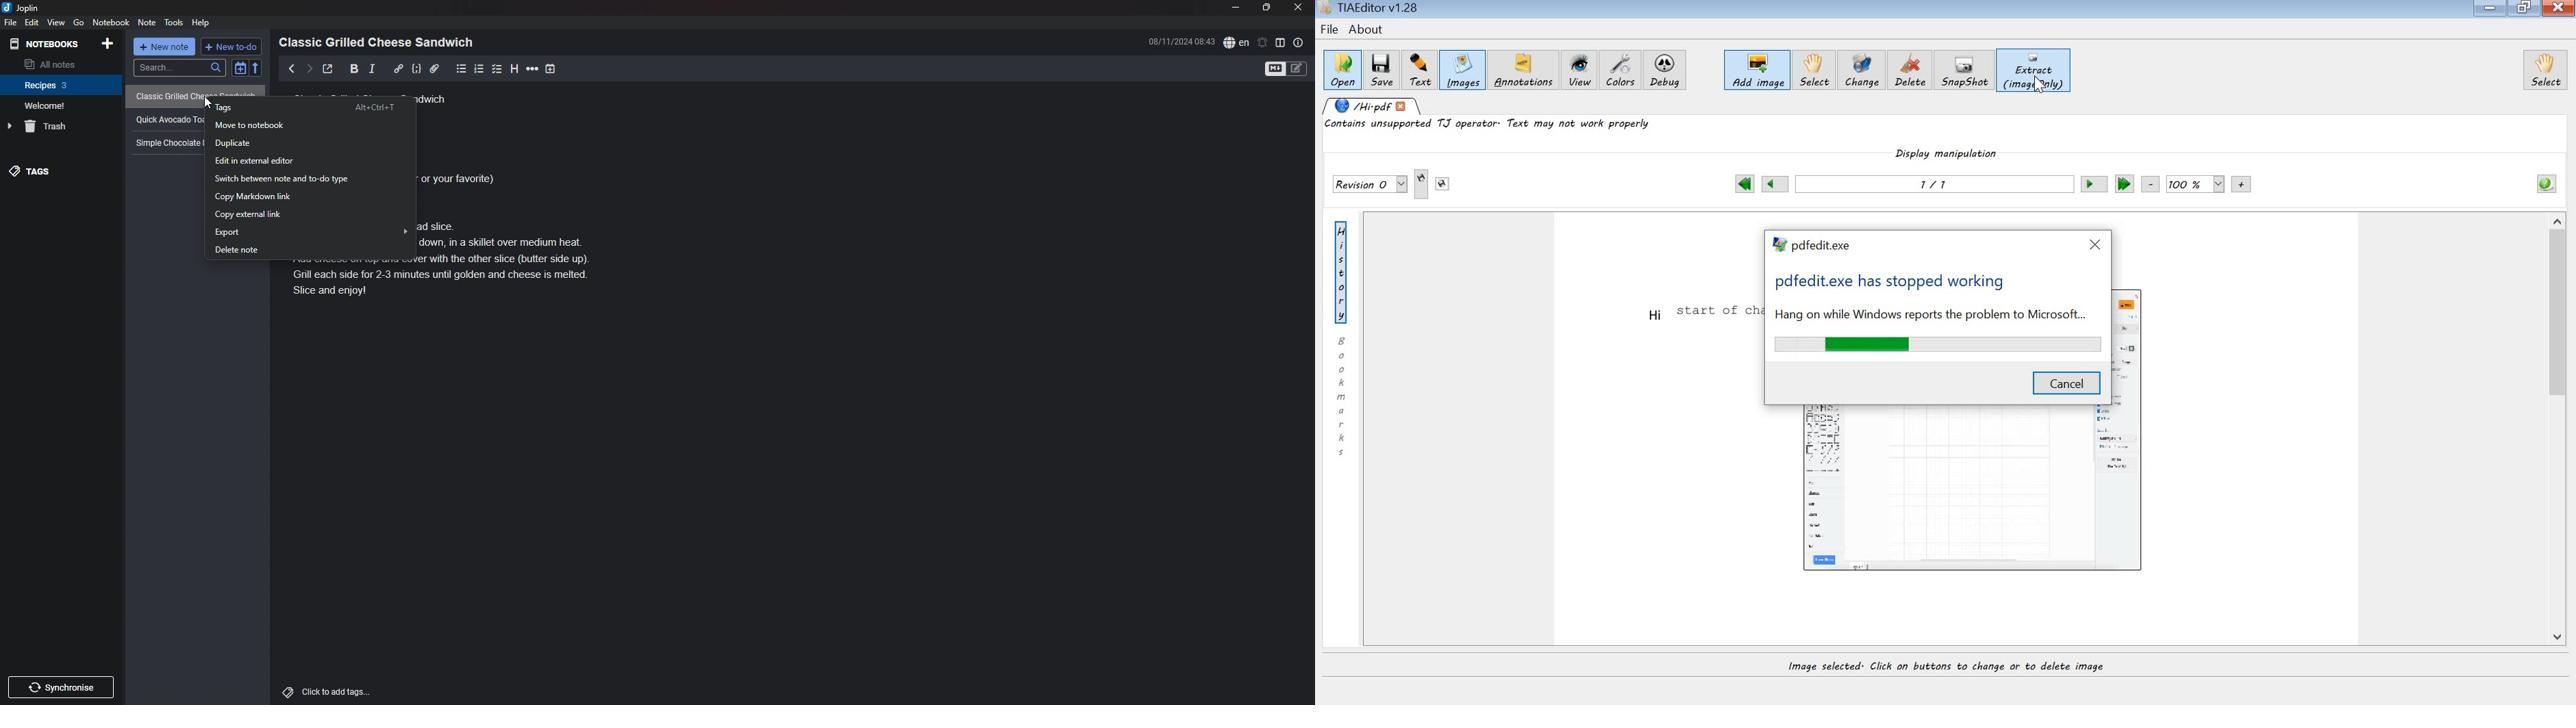 The height and width of the screenshot is (728, 2576). What do you see at coordinates (309, 70) in the screenshot?
I see `next` at bounding box center [309, 70].